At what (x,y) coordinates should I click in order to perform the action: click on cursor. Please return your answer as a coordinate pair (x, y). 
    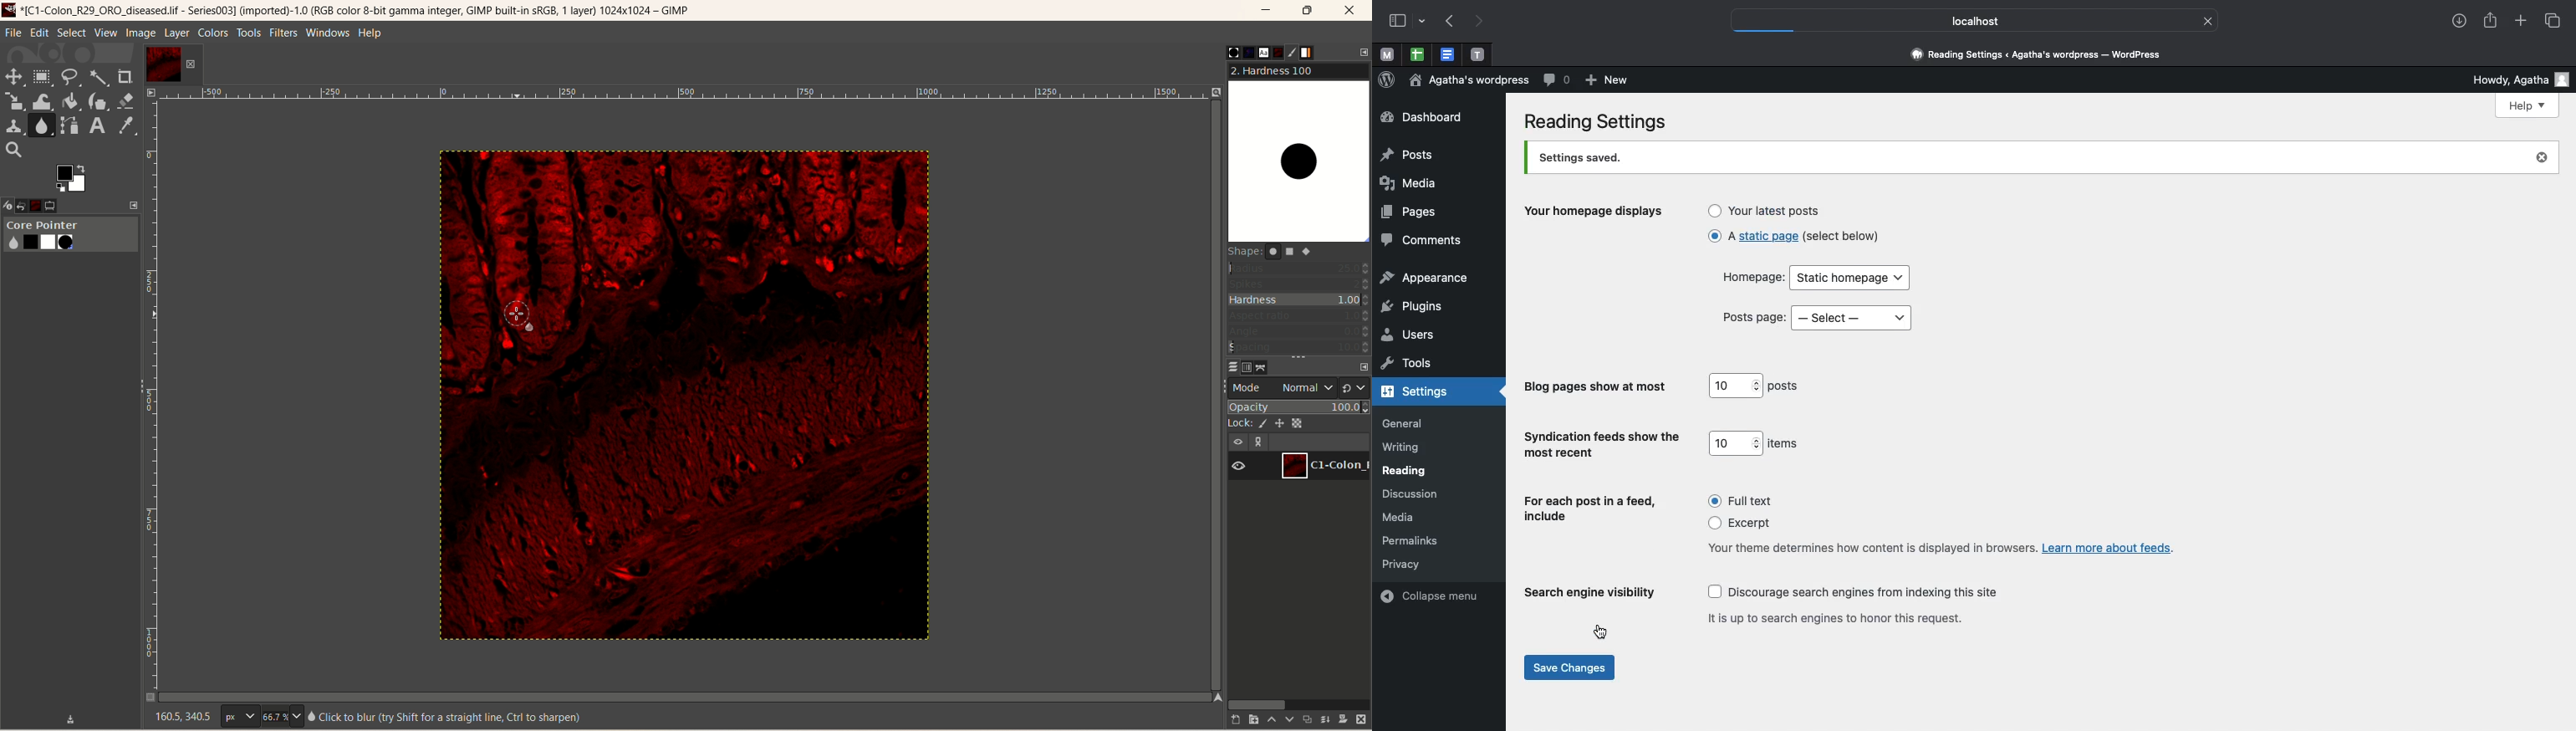
    Looking at the image, I should click on (524, 317).